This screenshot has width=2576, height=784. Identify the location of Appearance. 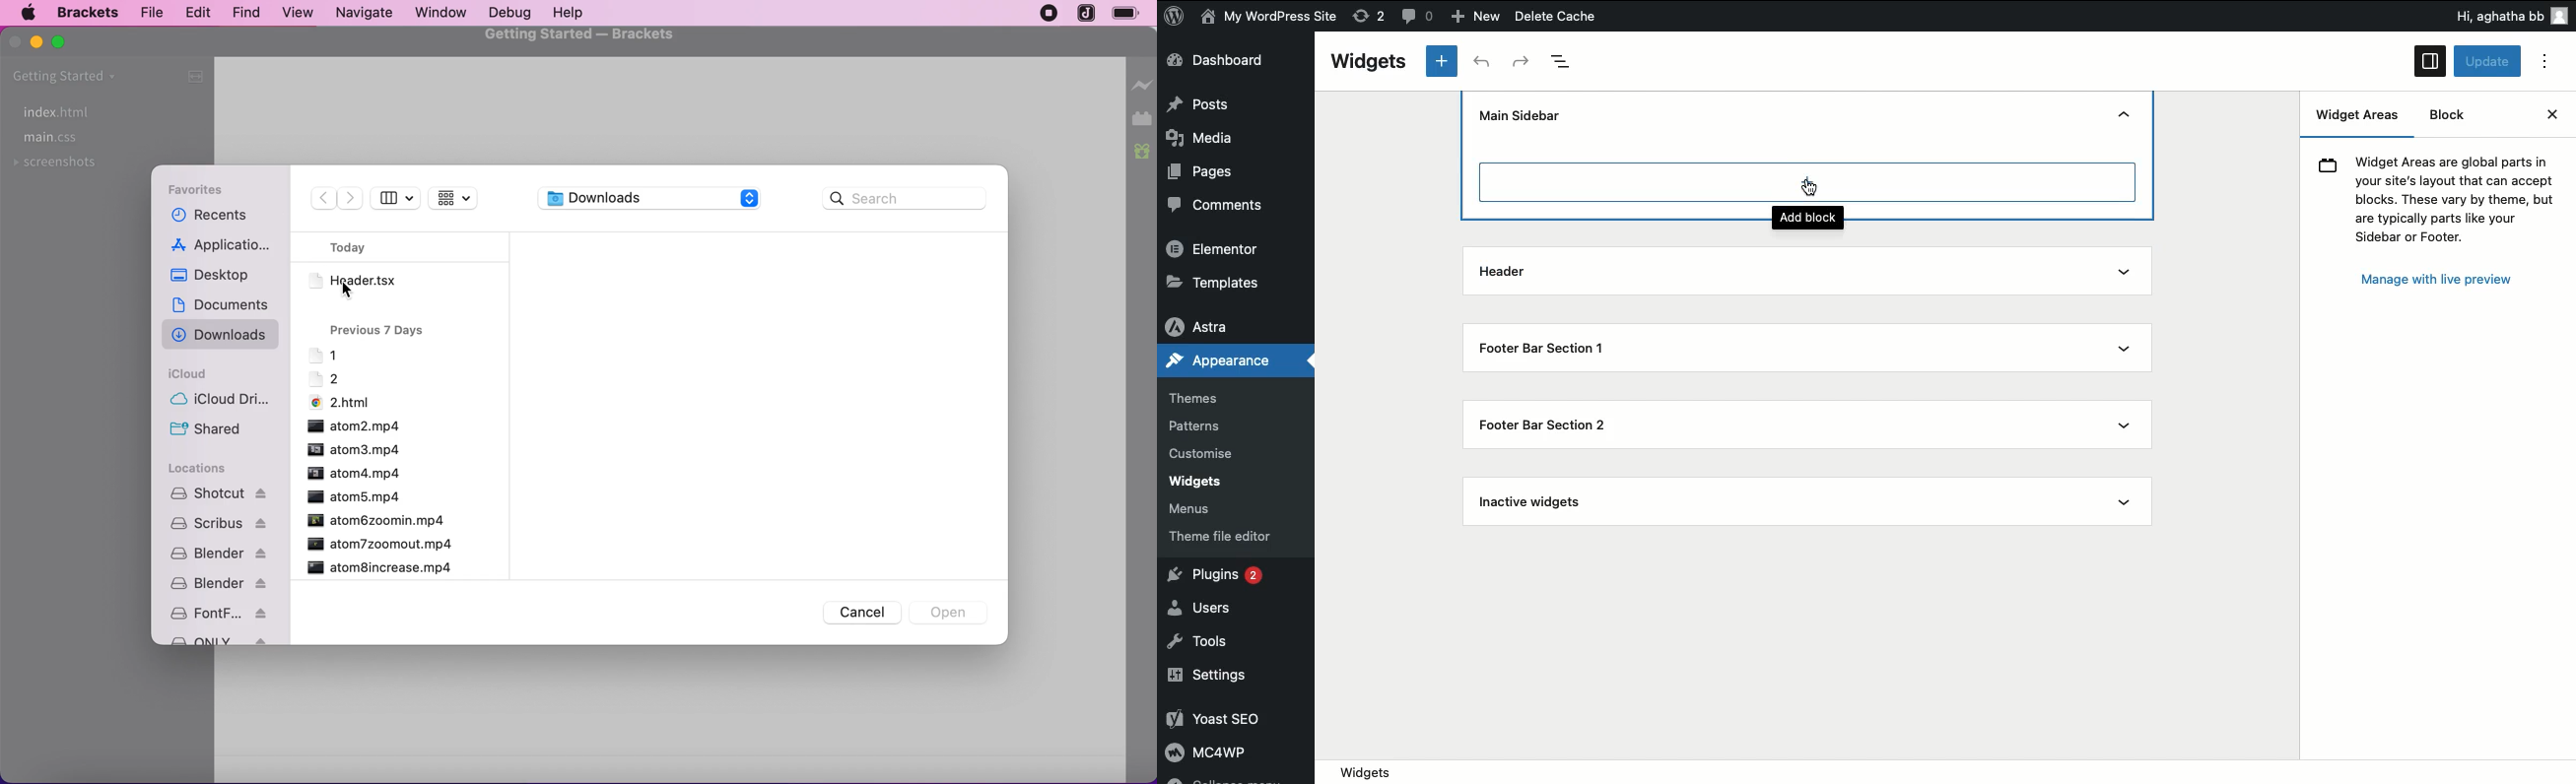
(1226, 359).